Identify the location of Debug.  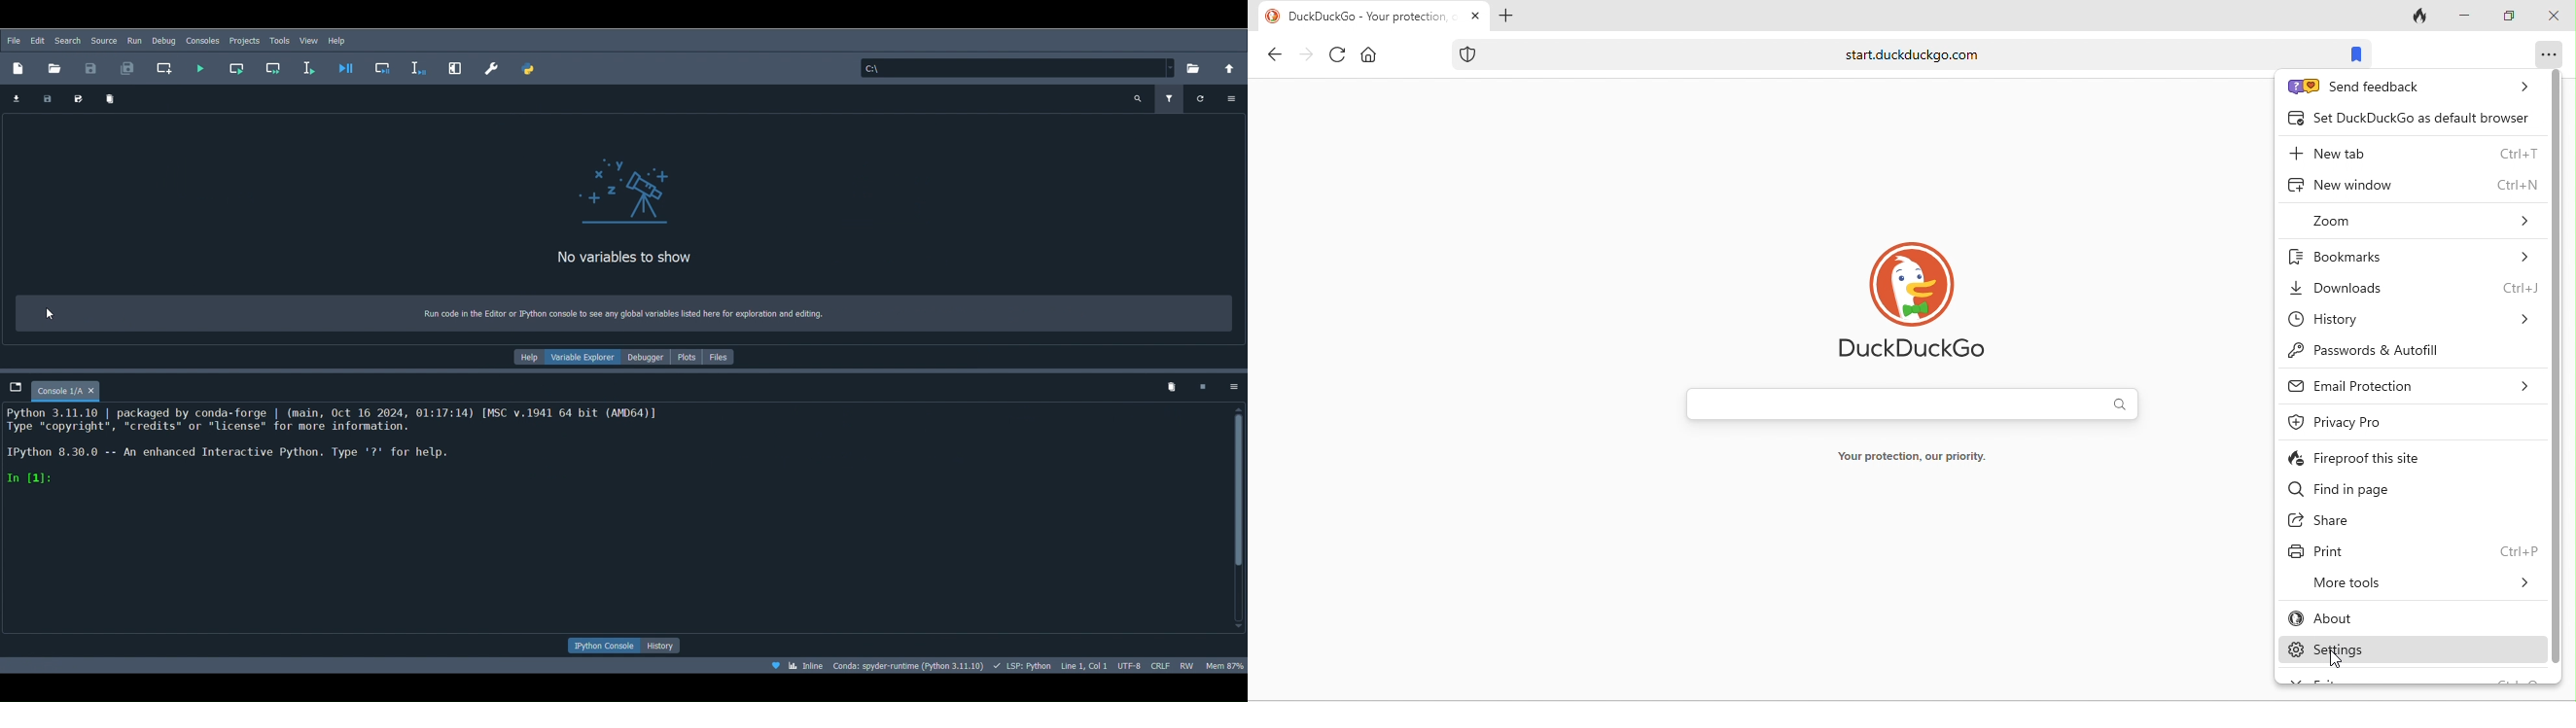
(164, 40).